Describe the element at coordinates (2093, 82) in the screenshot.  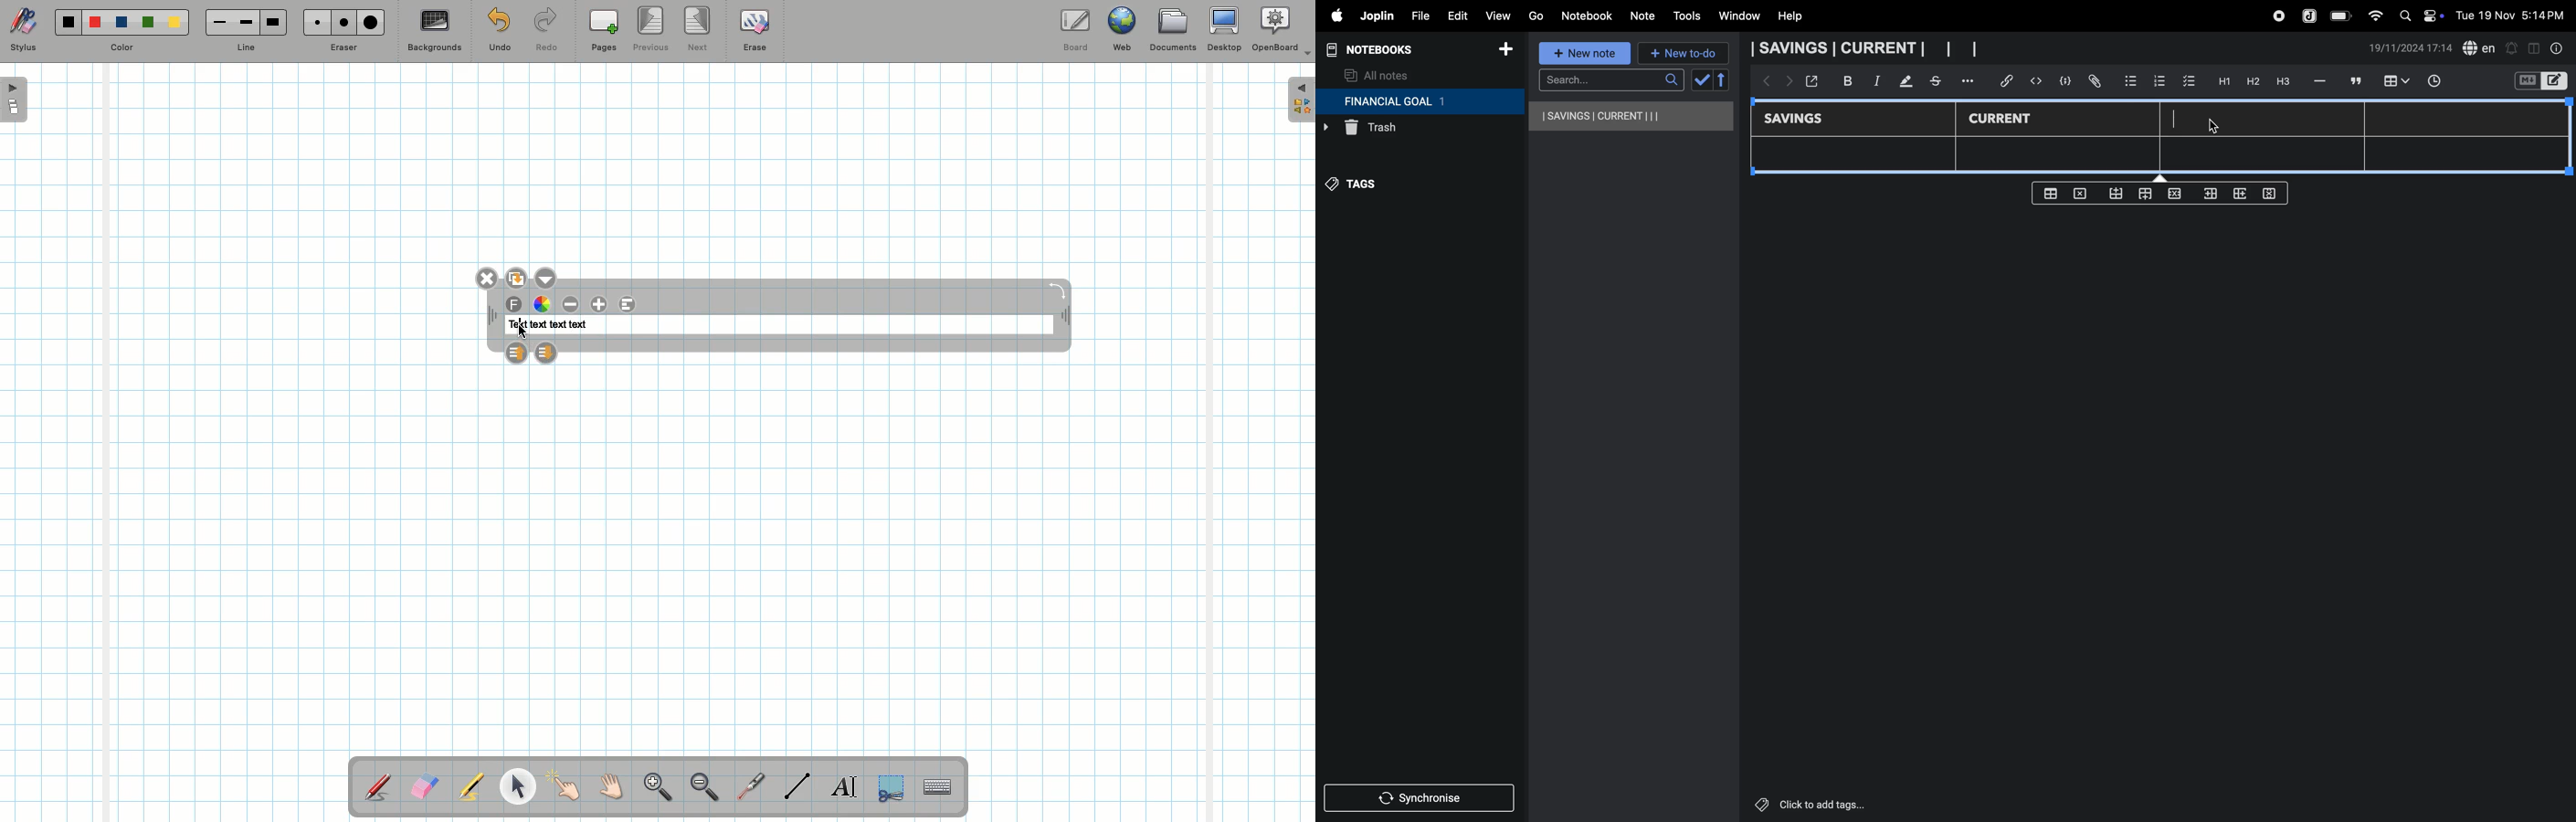
I see `attach file` at that location.